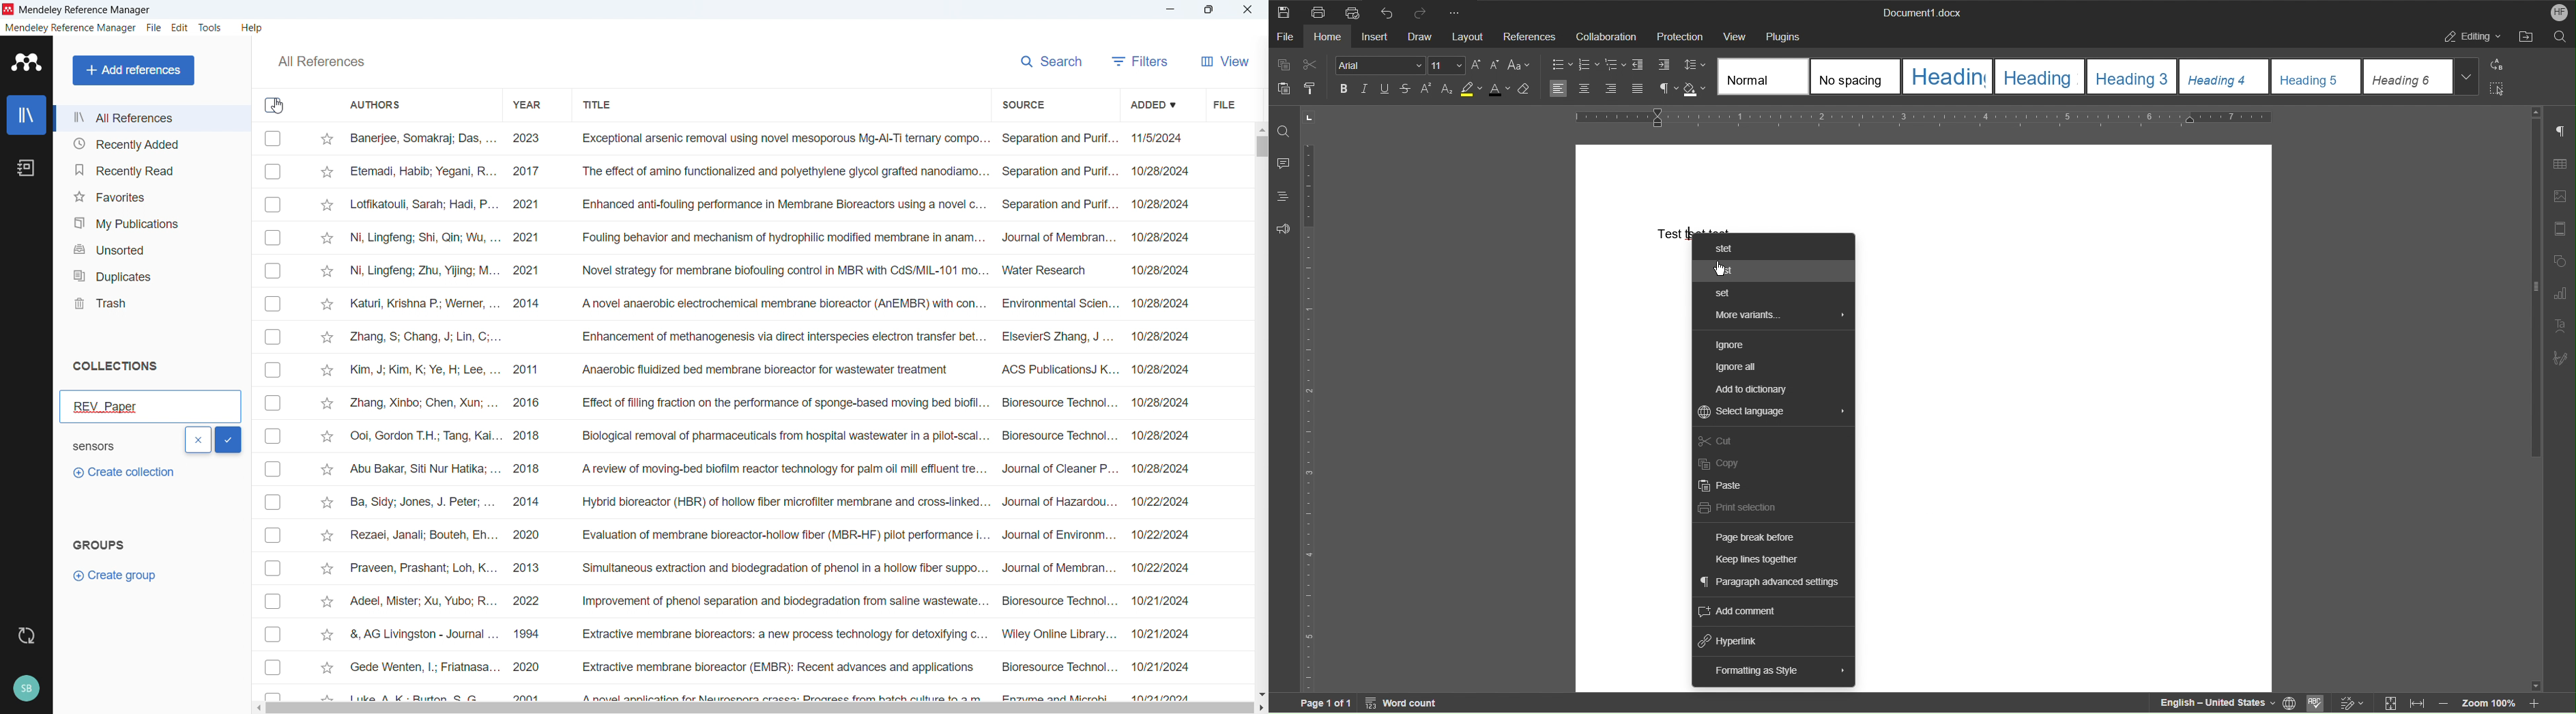 The height and width of the screenshot is (728, 2576). What do you see at coordinates (1471, 89) in the screenshot?
I see `Highlight` at bounding box center [1471, 89].